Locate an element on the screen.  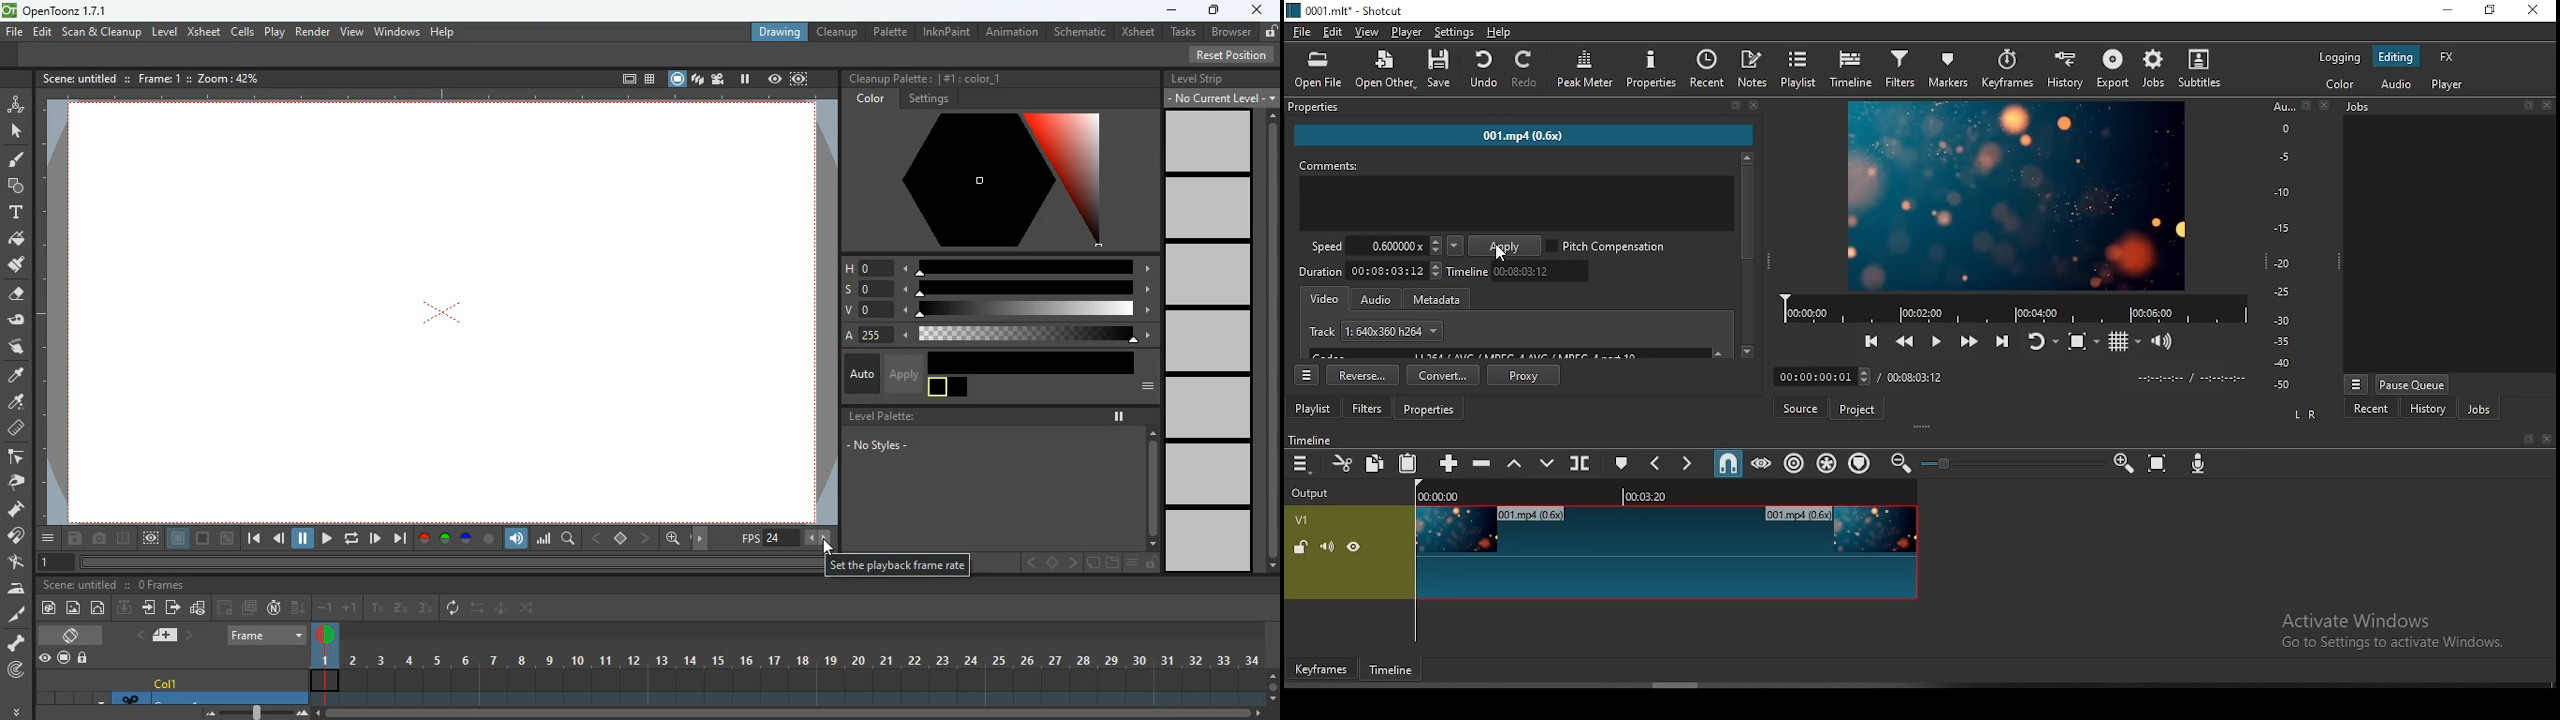
camera is located at coordinates (101, 540).